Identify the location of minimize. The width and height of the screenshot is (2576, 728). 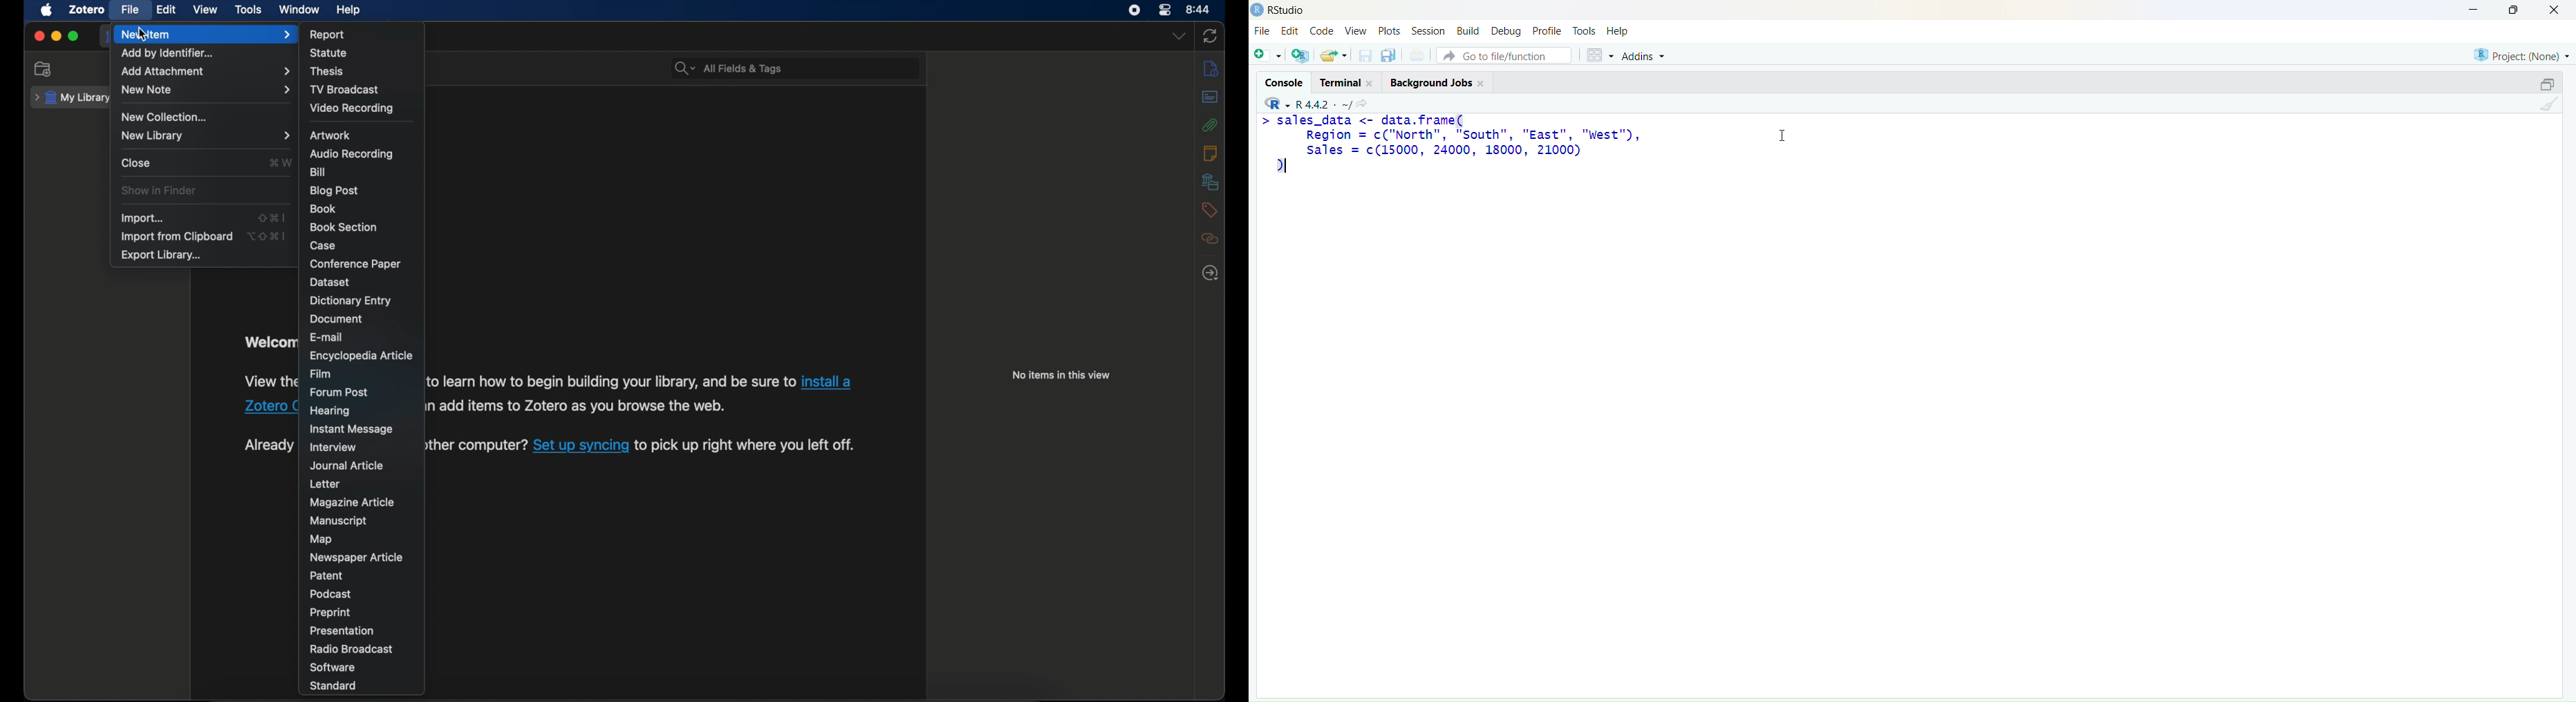
(58, 36).